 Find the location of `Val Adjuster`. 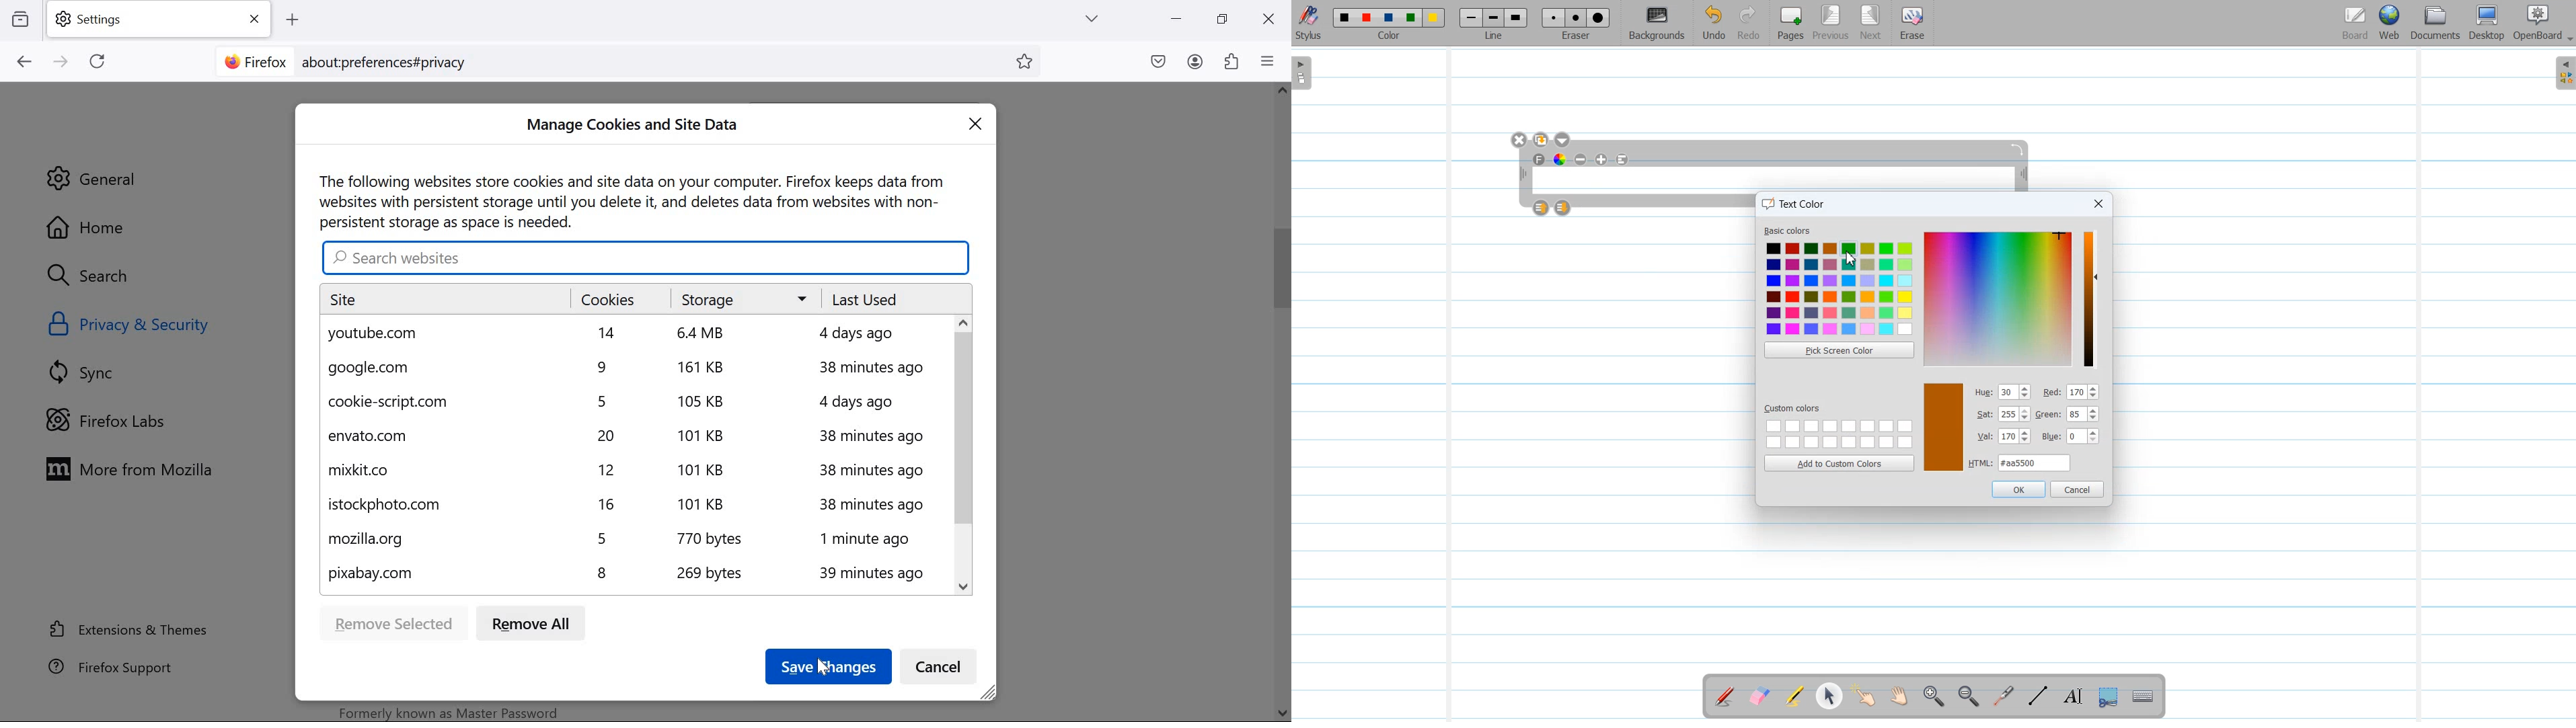

Val Adjuster is located at coordinates (2004, 438).